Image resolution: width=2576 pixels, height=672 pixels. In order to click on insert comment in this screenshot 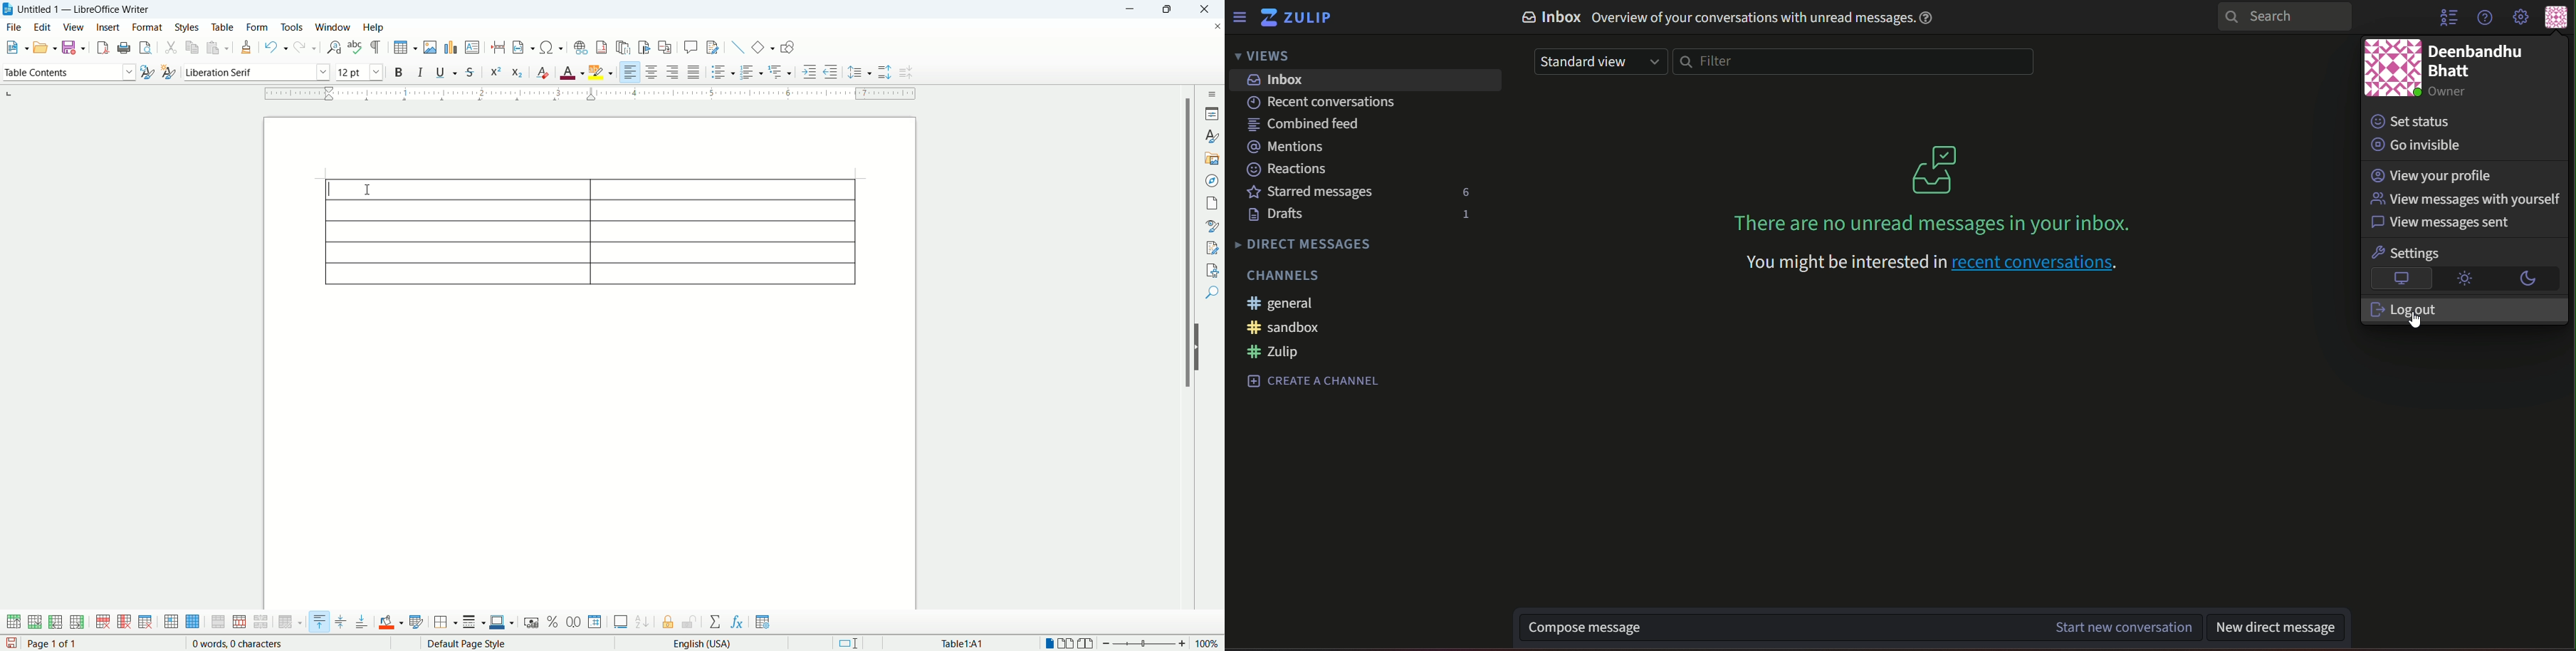, I will do `click(694, 47)`.